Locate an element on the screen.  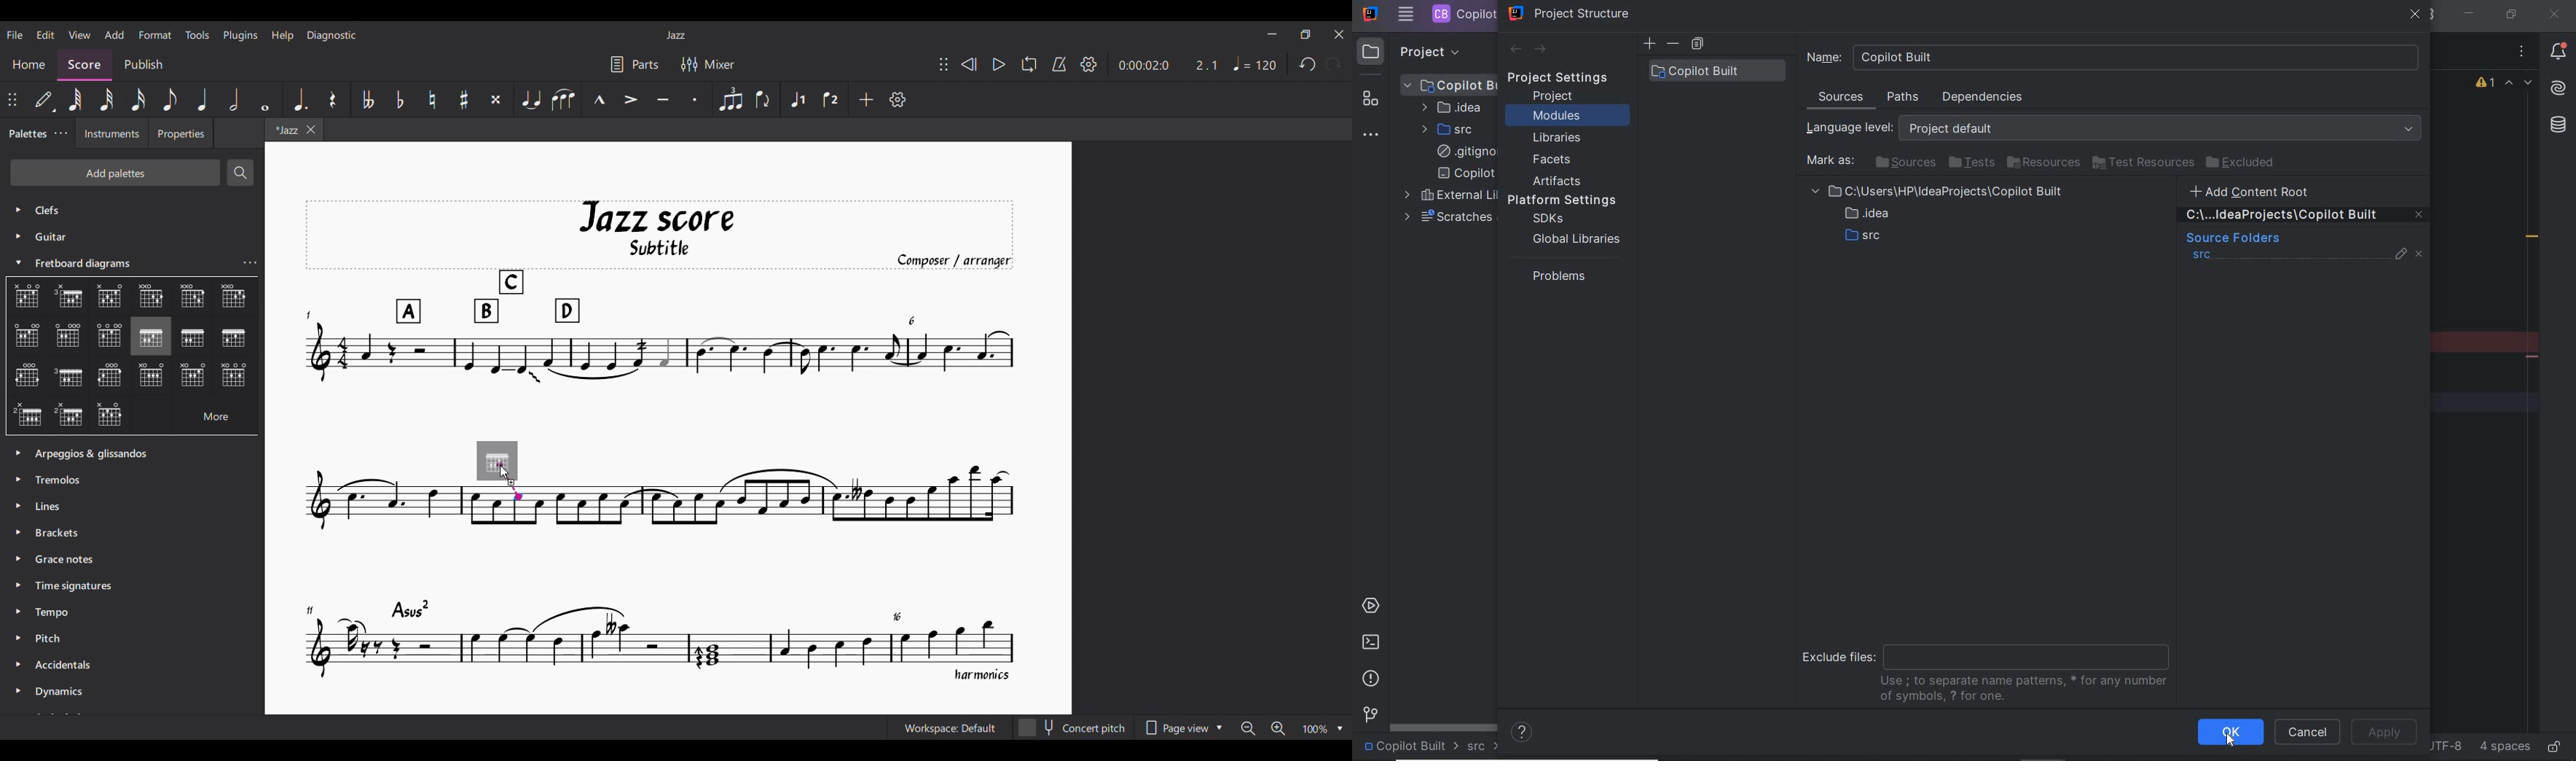
external libraries is located at coordinates (1448, 195).